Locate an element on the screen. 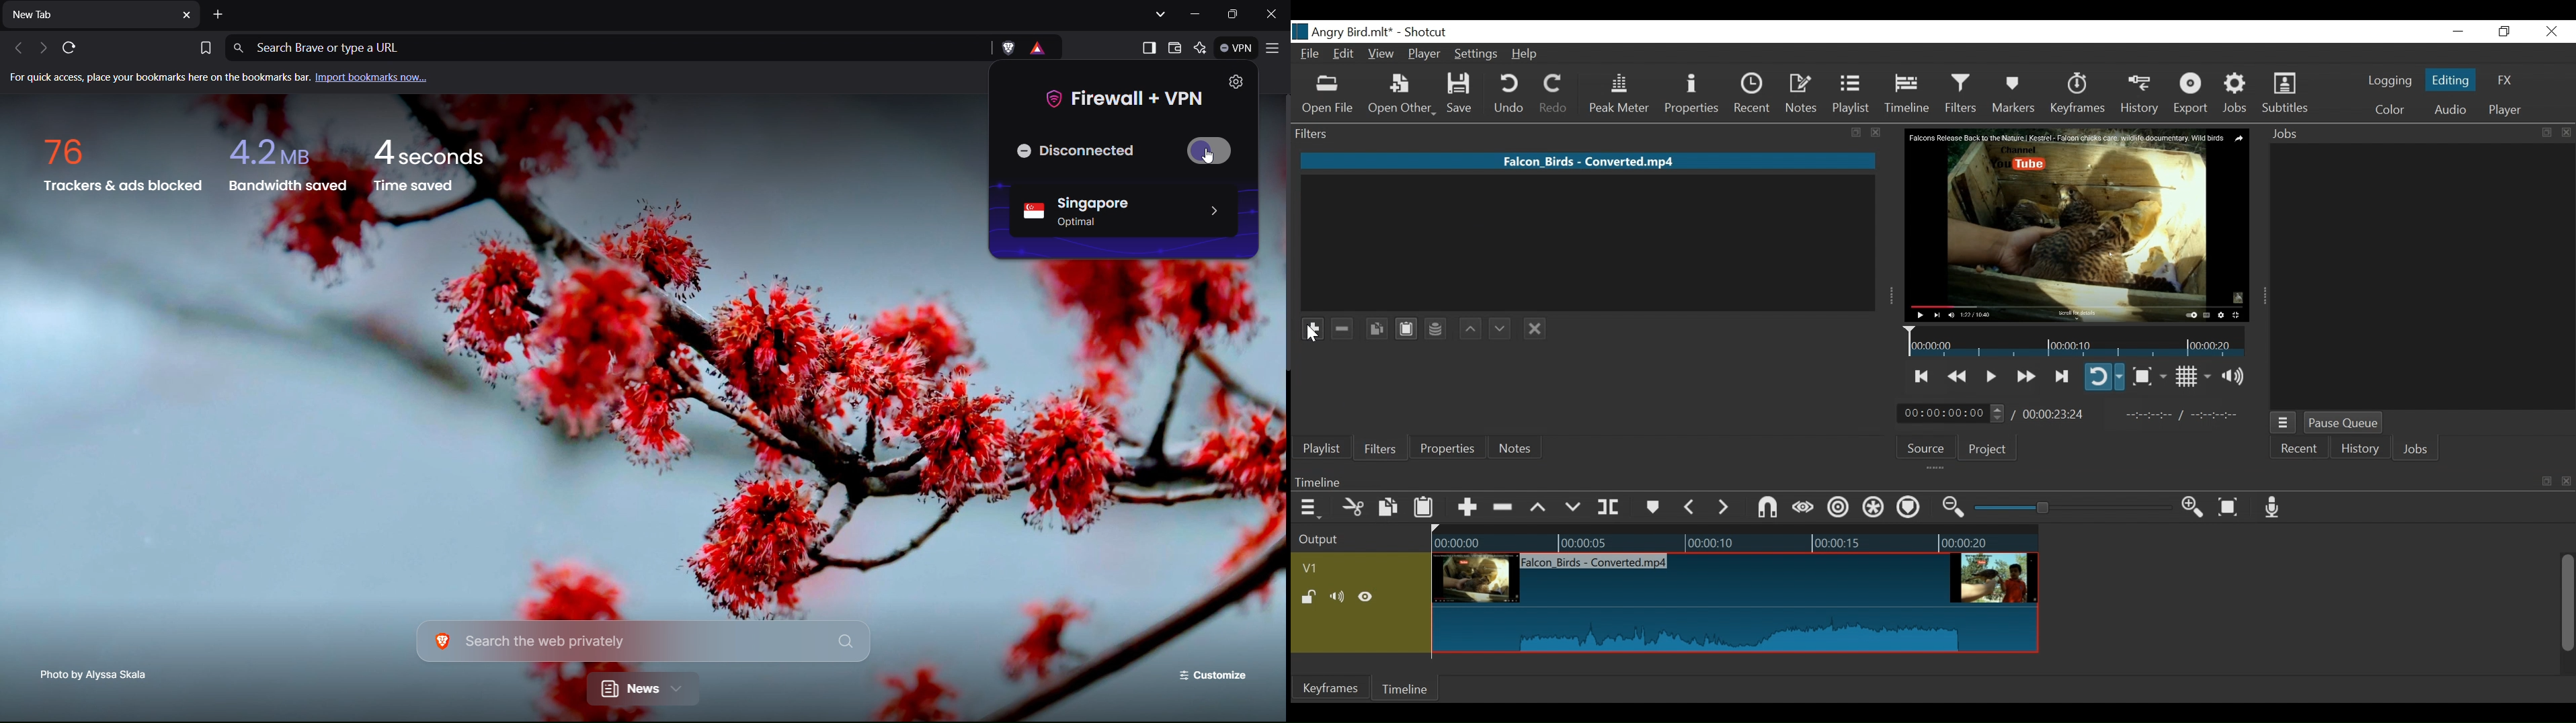  Zoom slider is located at coordinates (2076, 507).